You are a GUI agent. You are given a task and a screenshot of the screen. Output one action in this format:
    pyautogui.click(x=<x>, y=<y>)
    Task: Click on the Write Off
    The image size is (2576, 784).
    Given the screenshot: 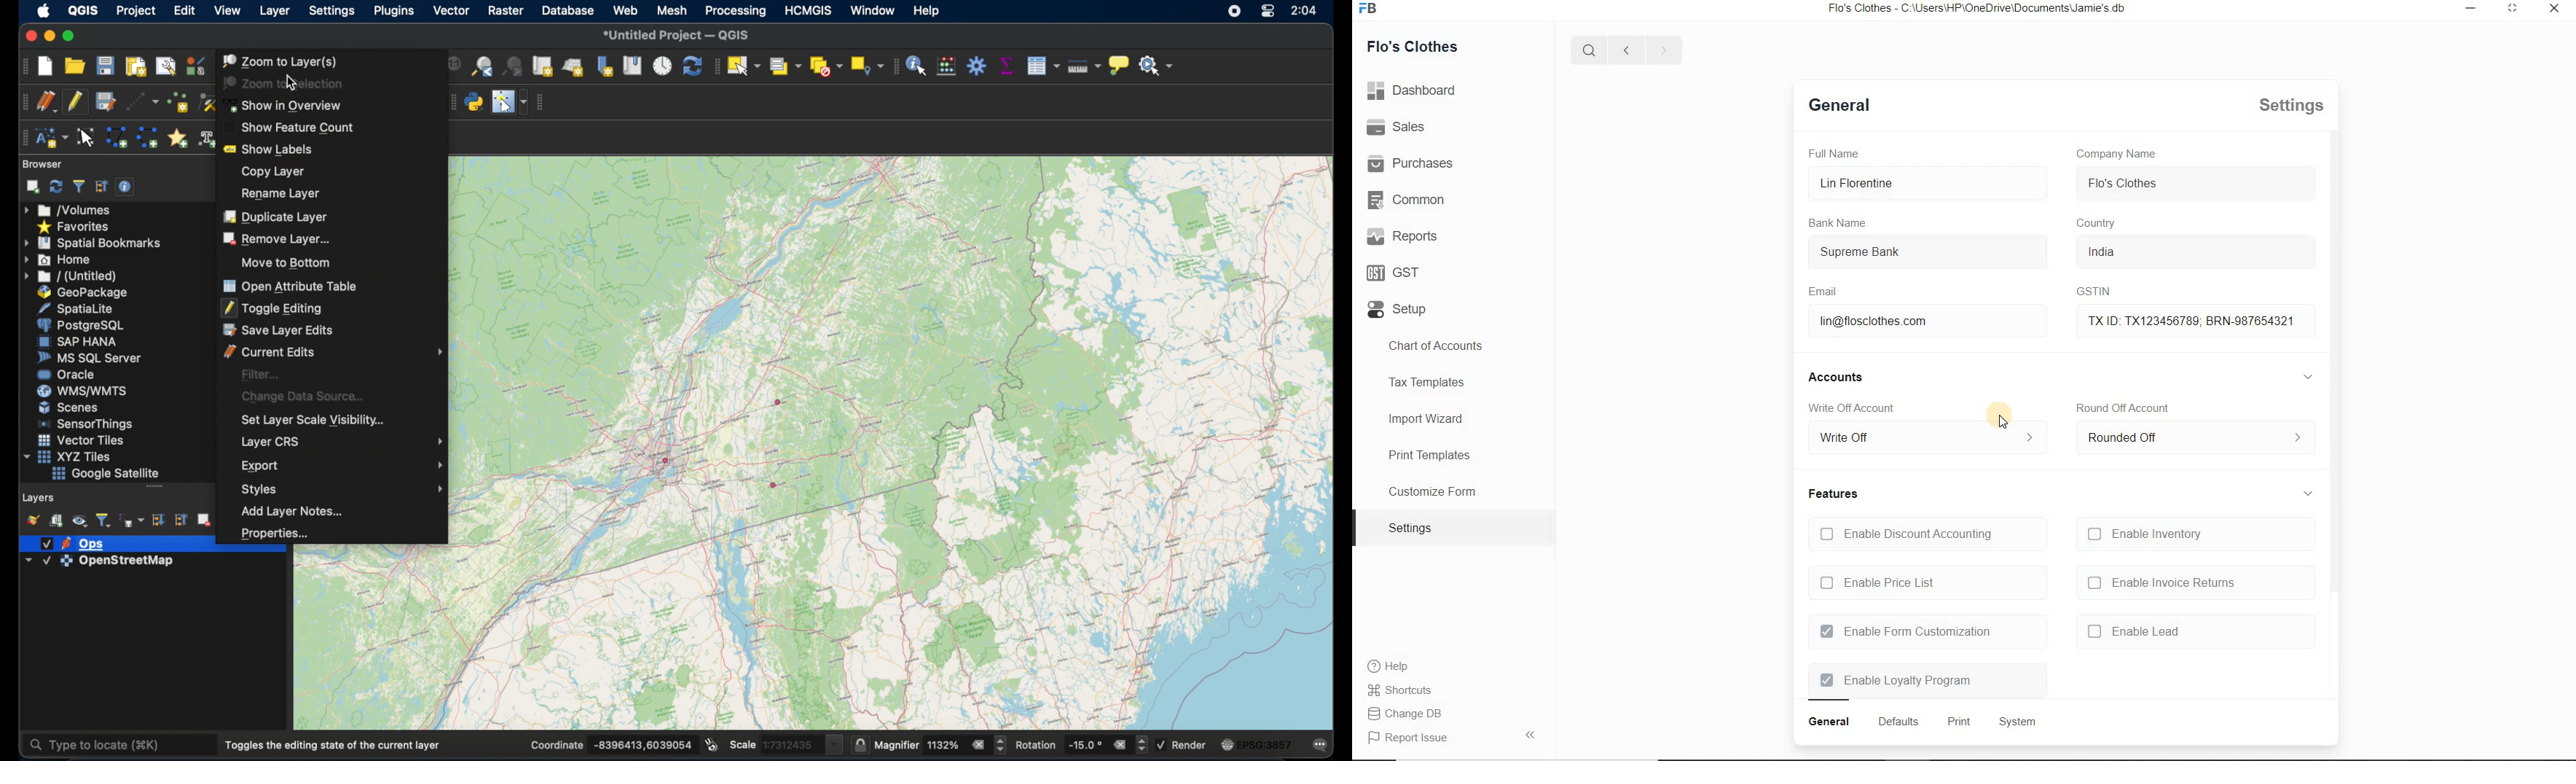 What is the action you would take?
    pyautogui.click(x=1927, y=436)
    